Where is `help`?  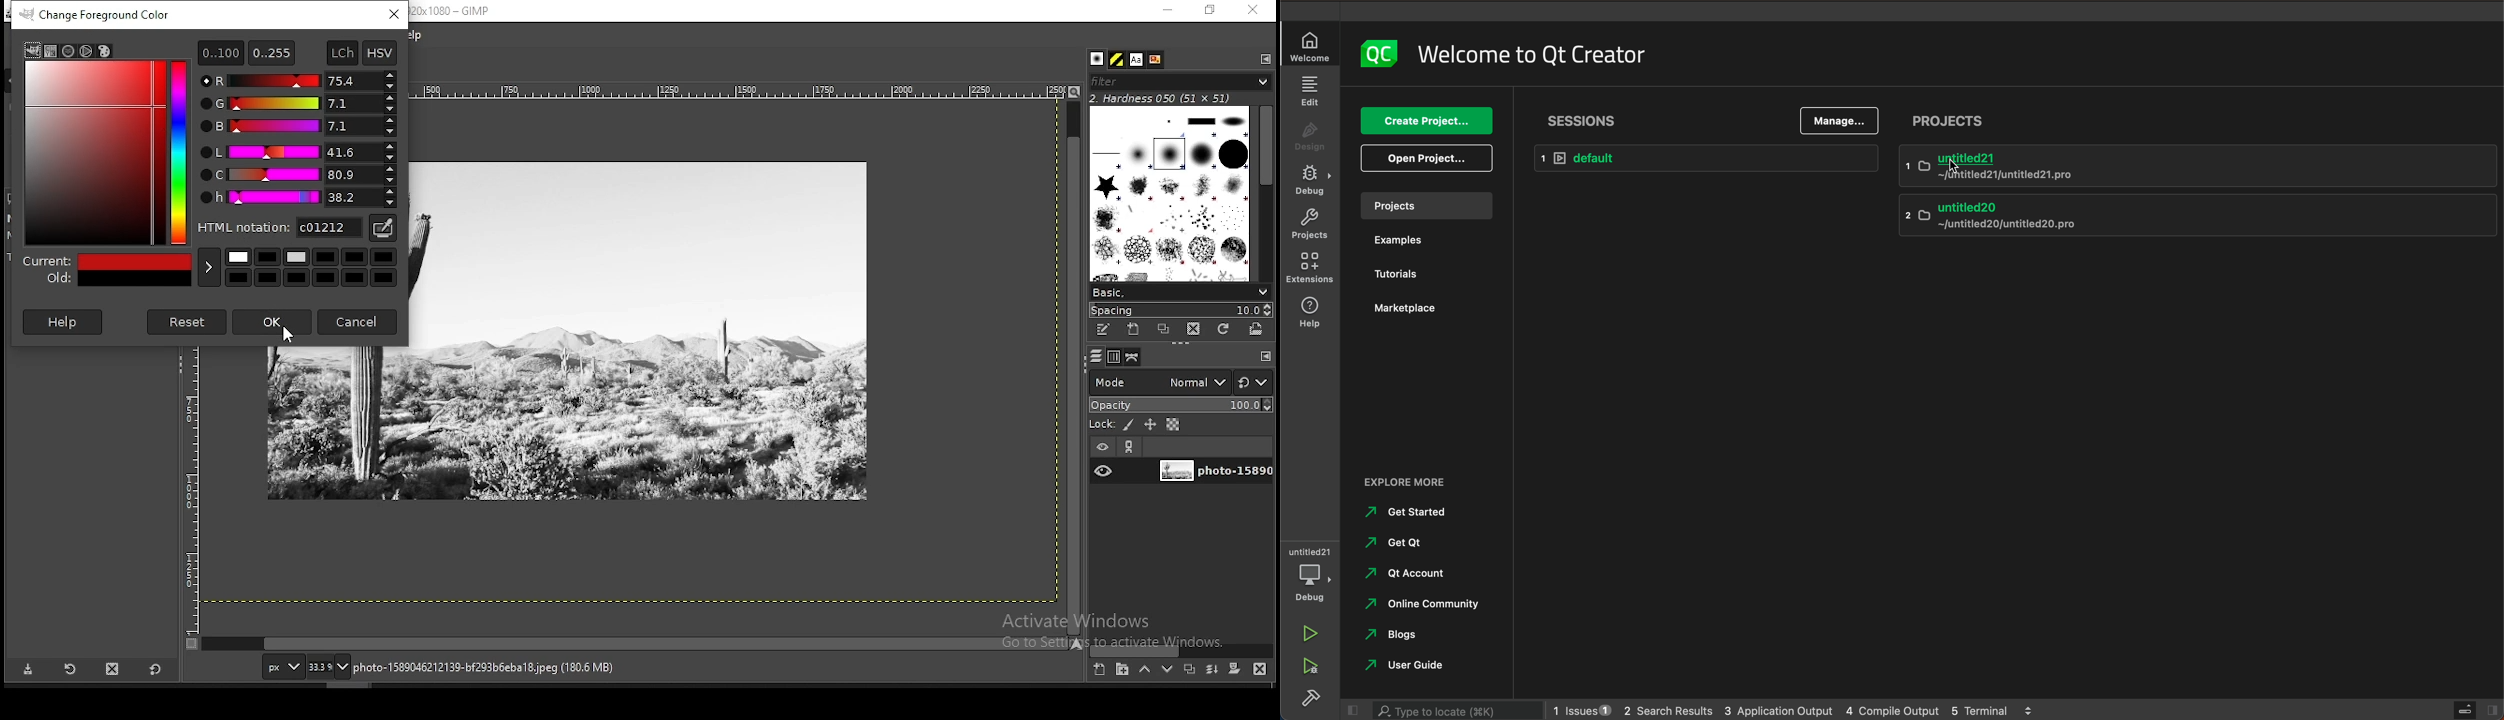 help is located at coordinates (1310, 315).